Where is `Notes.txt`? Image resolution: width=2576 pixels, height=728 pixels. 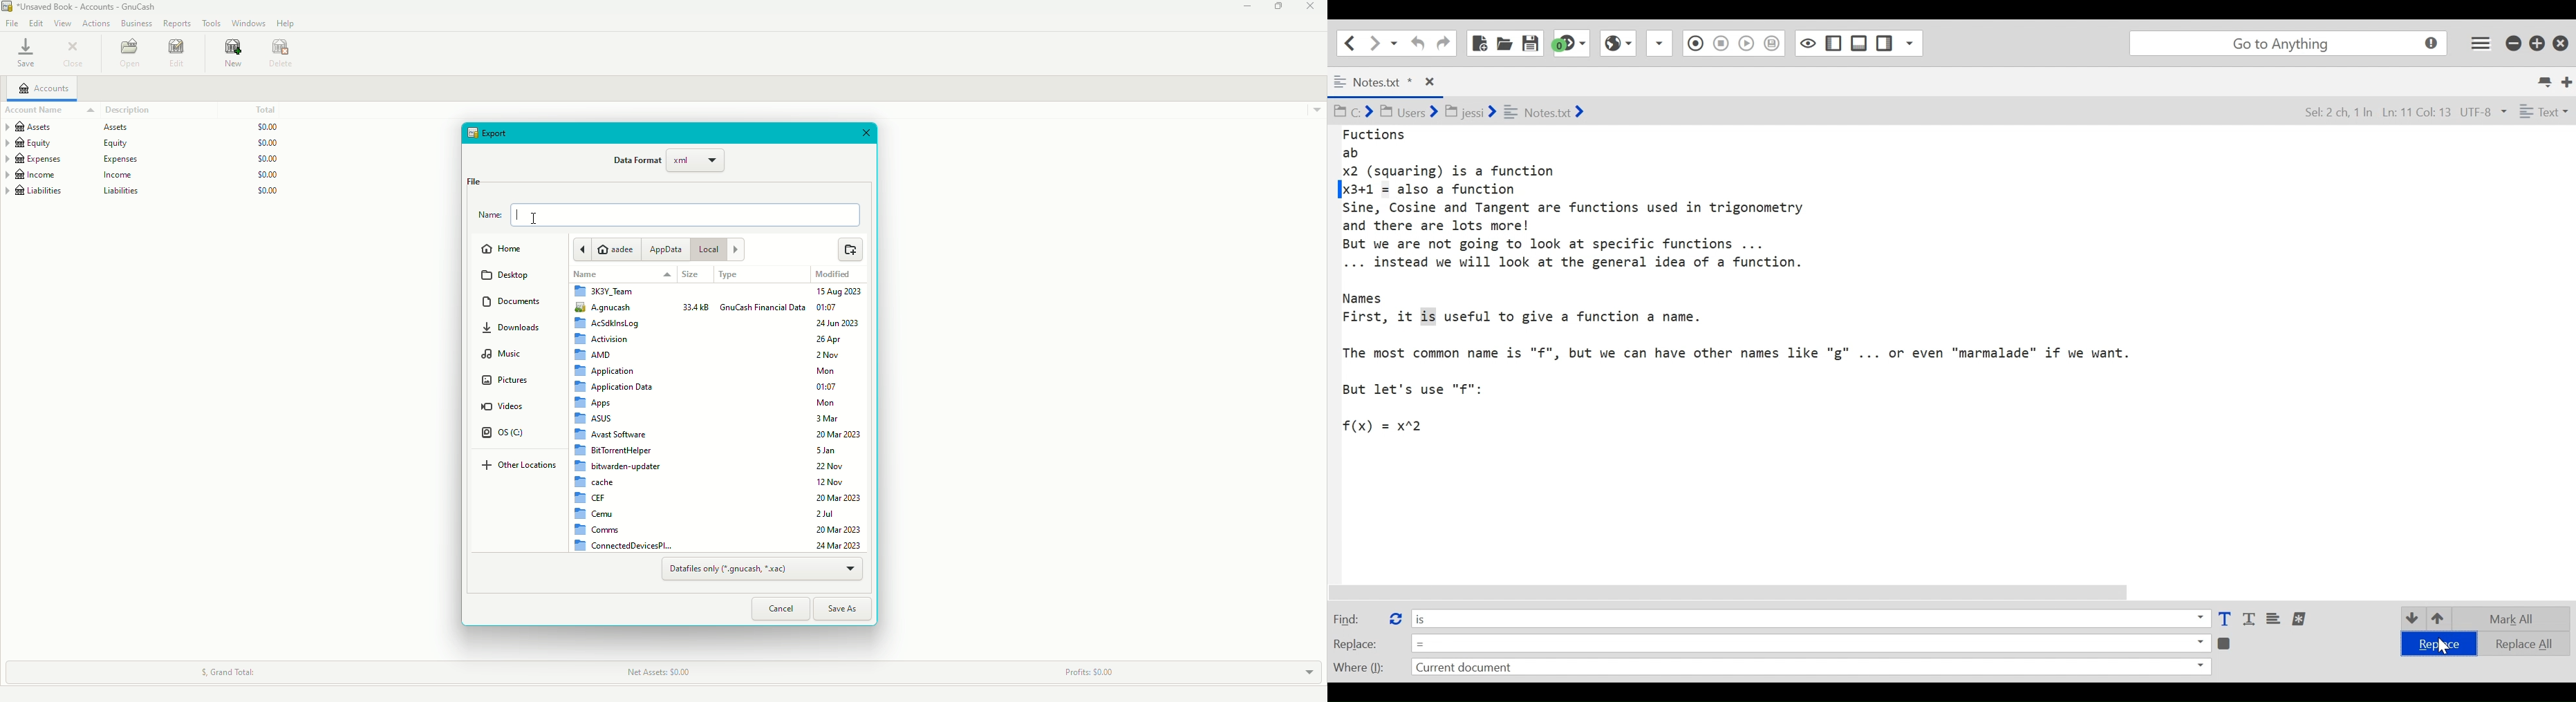
Notes.txt is located at coordinates (1389, 83).